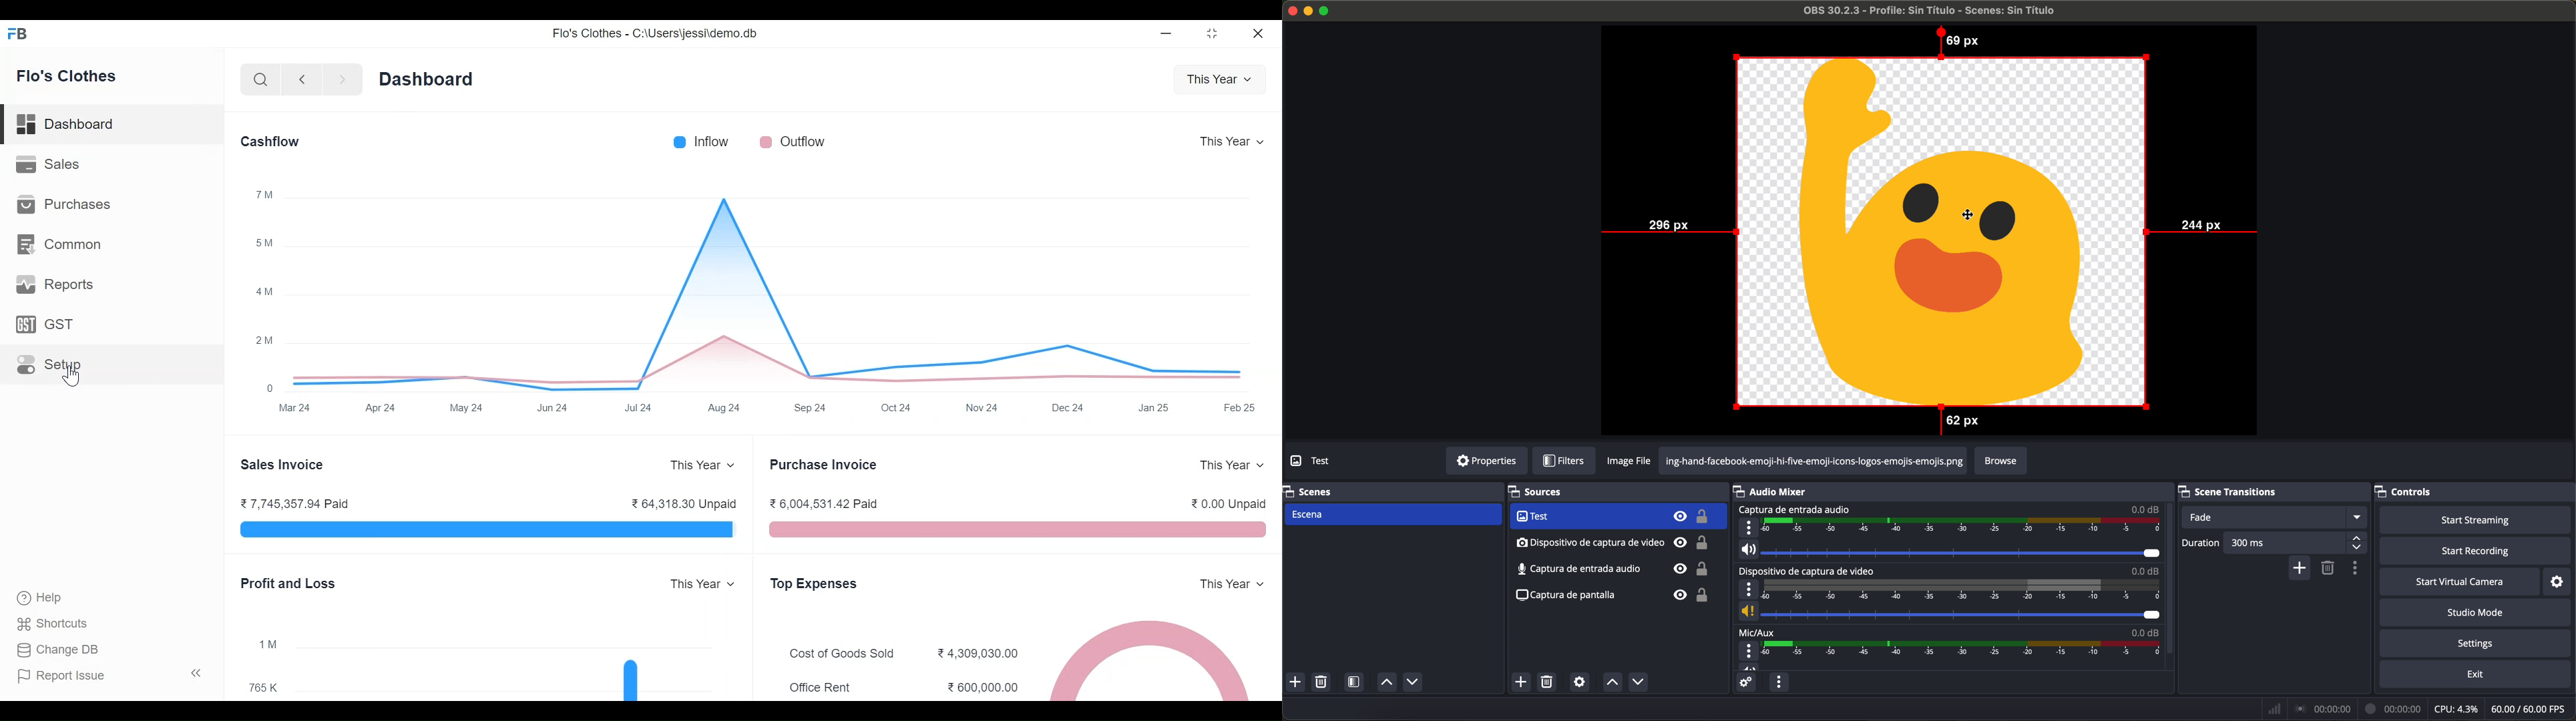  What do you see at coordinates (1613, 543) in the screenshot?
I see `audio input capture` at bounding box center [1613, 543].